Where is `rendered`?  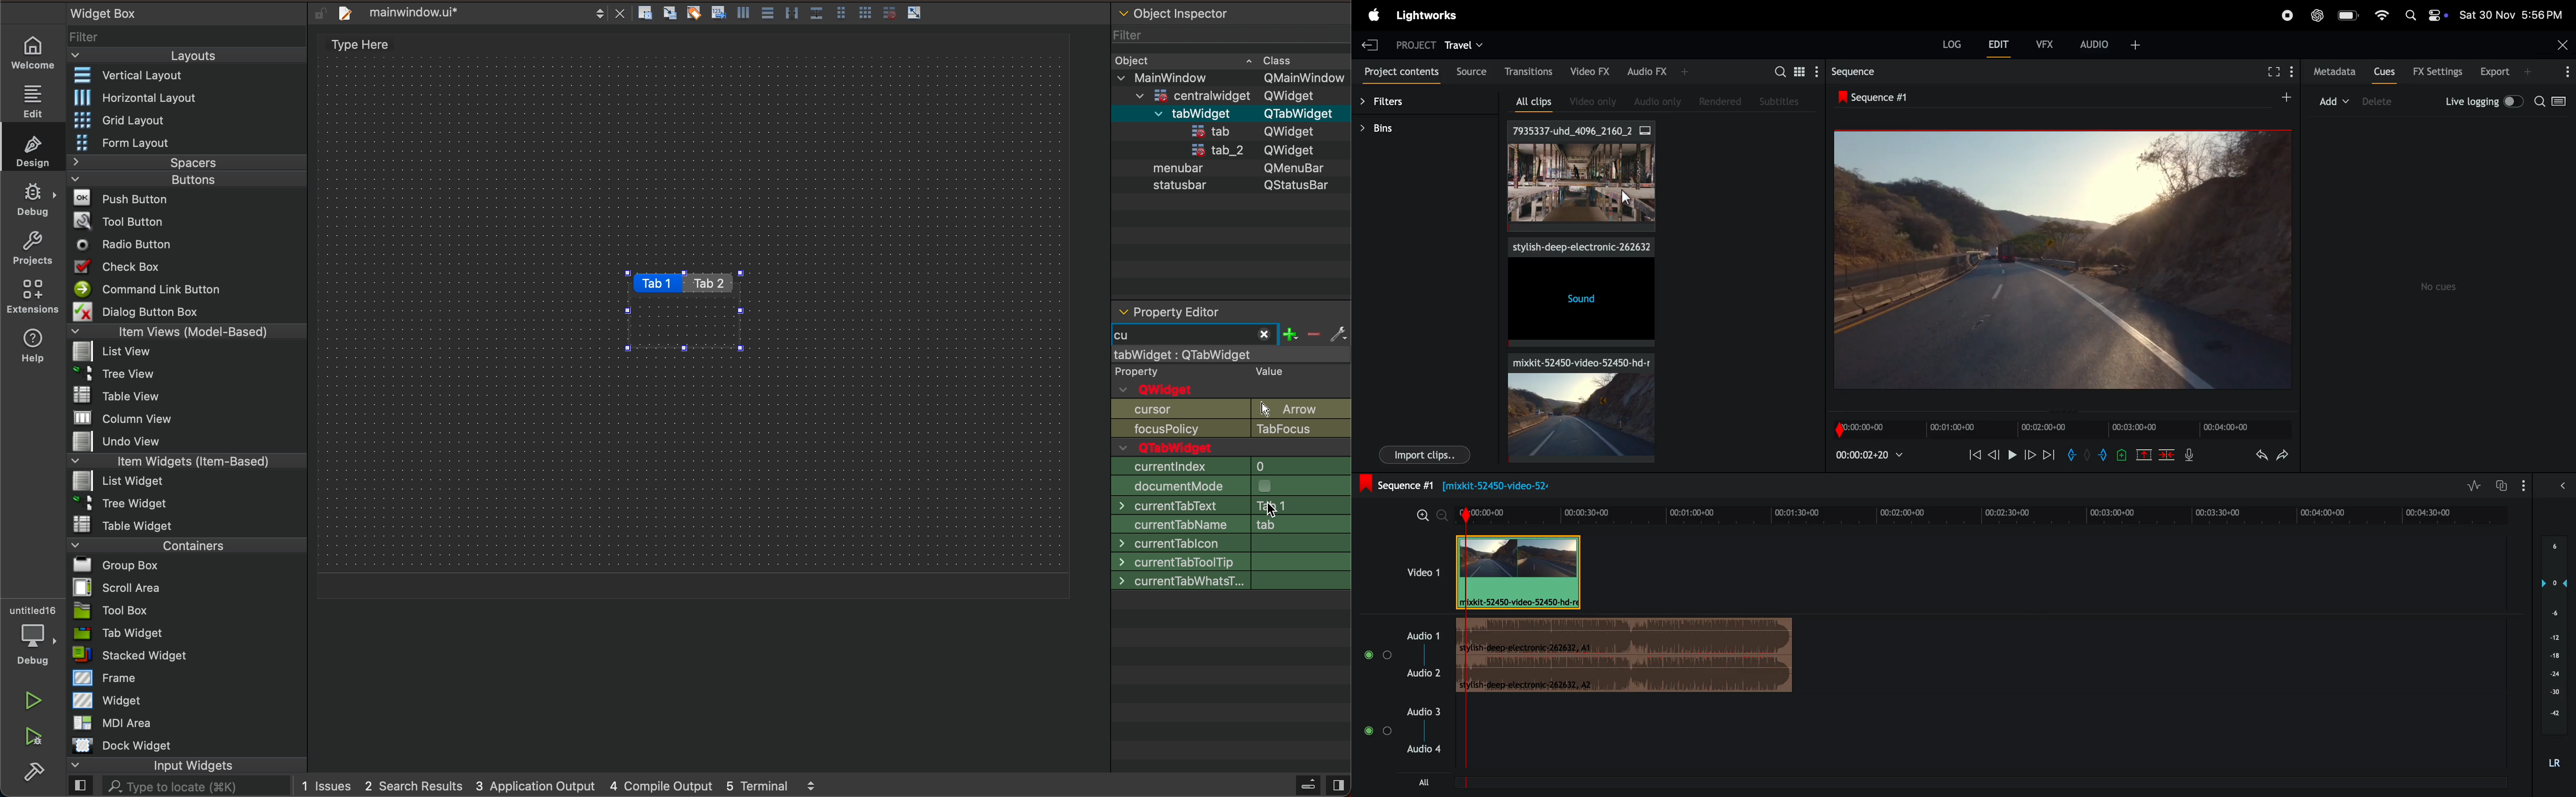 rendered is located at coordinates (1724, 101).